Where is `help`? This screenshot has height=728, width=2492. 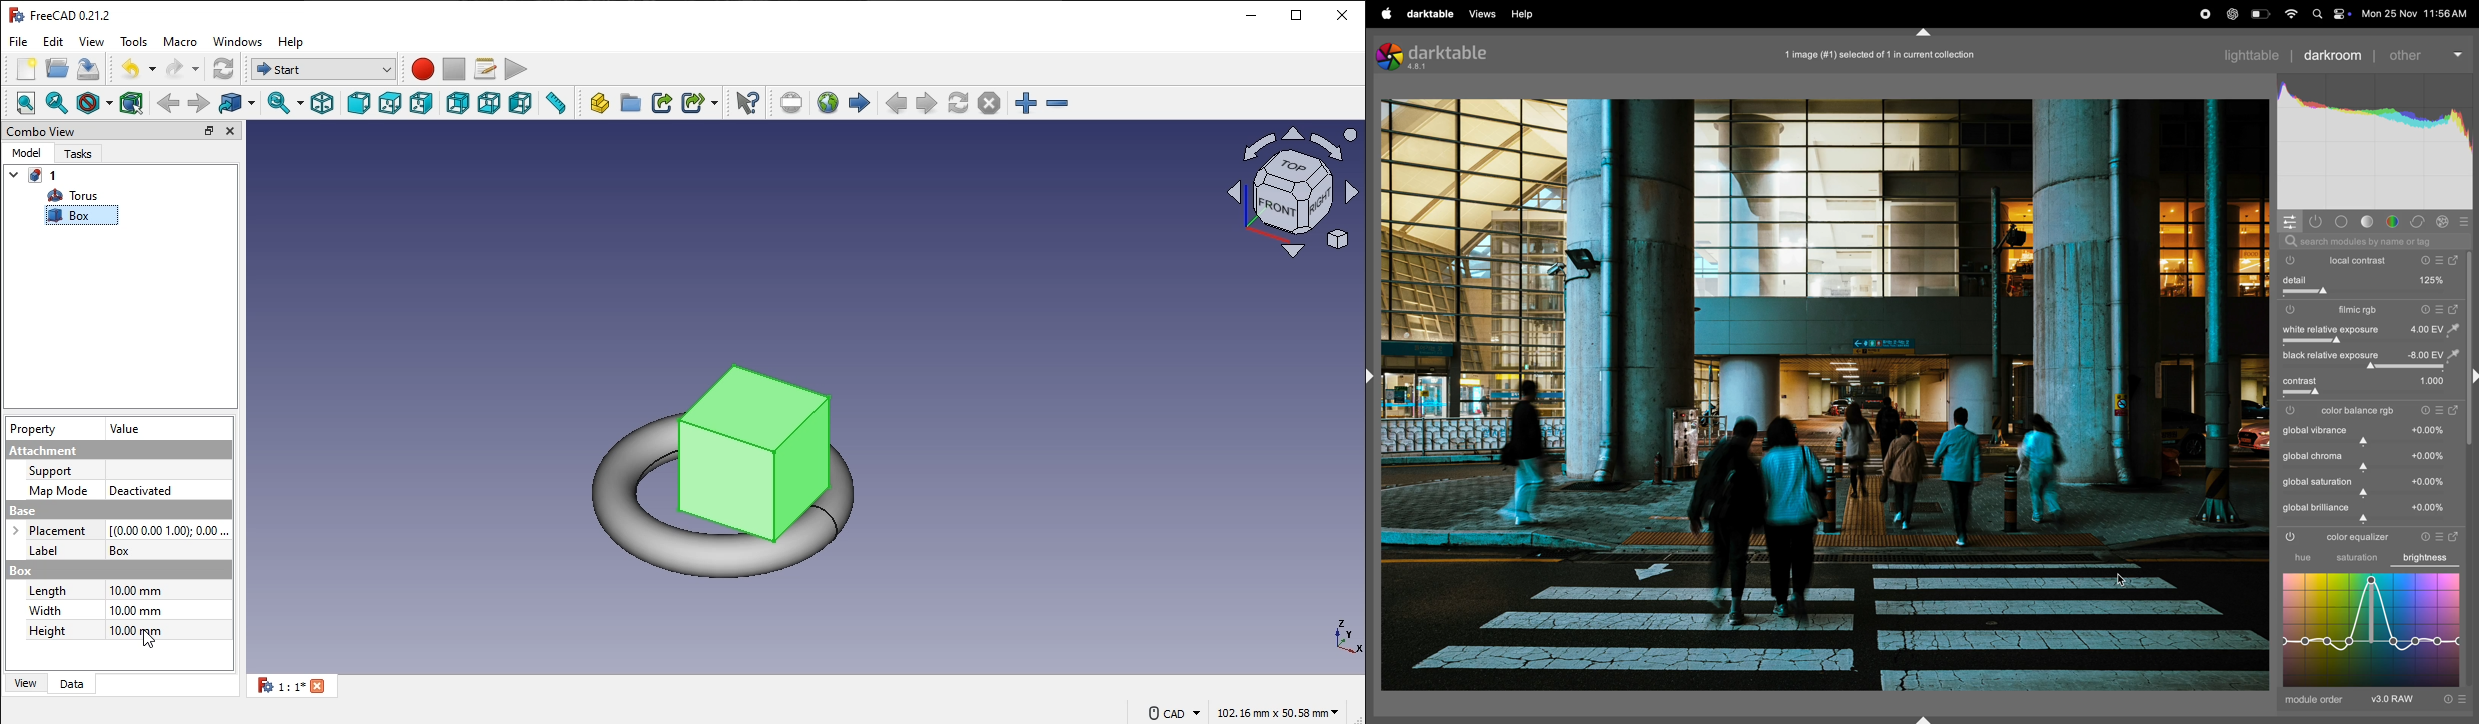 help is located at coordinates (293, 42).